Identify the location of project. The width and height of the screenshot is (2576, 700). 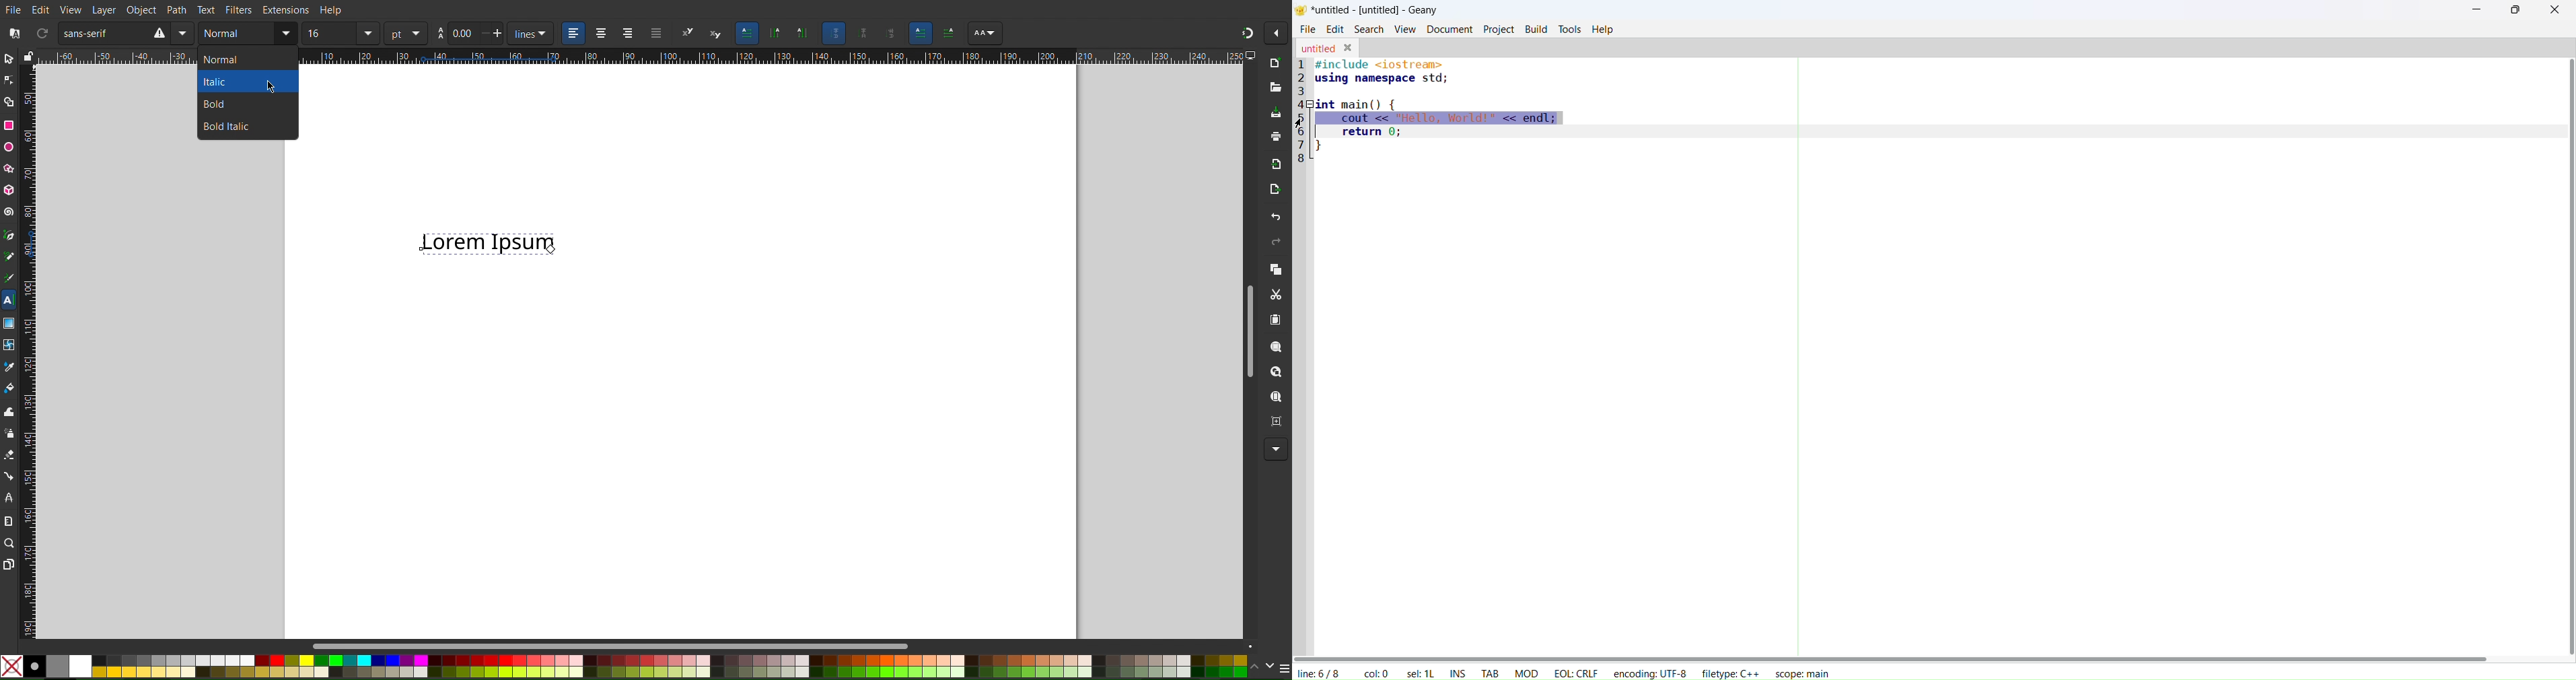
(1497, 29).